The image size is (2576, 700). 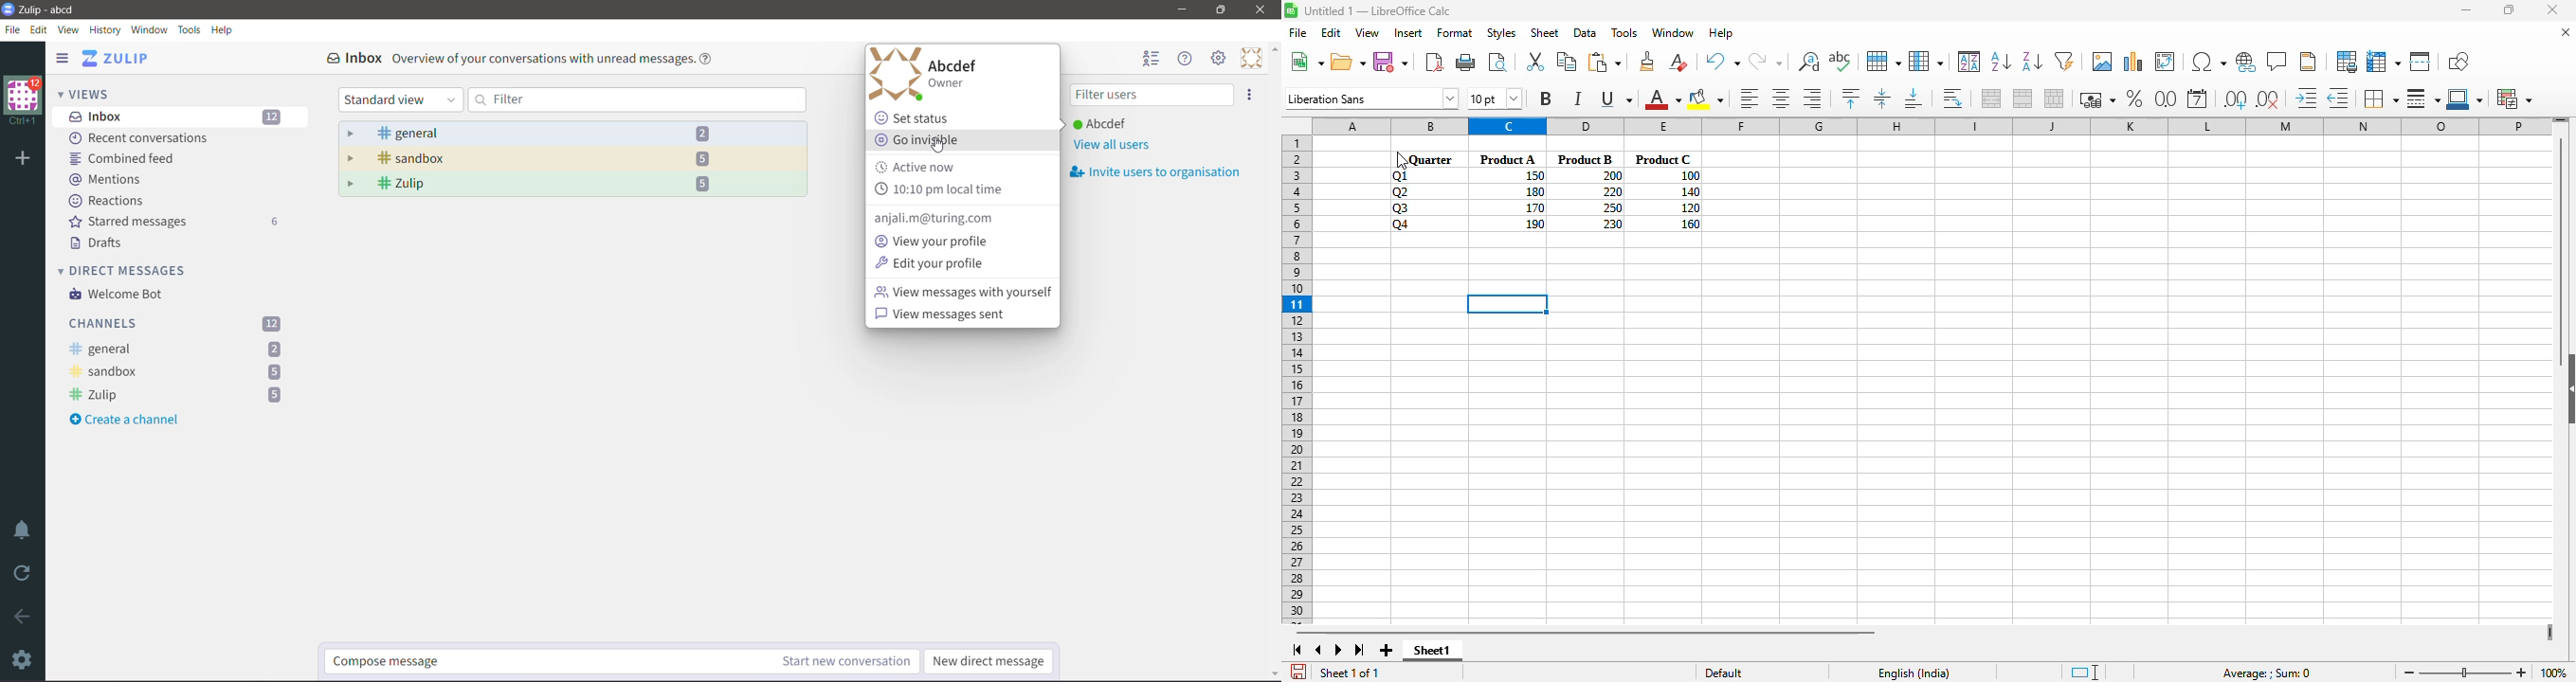 What do you see at coordinates (1402, 176) in the screenshot?
I see `Q1` at bounding box center [1402, 176].